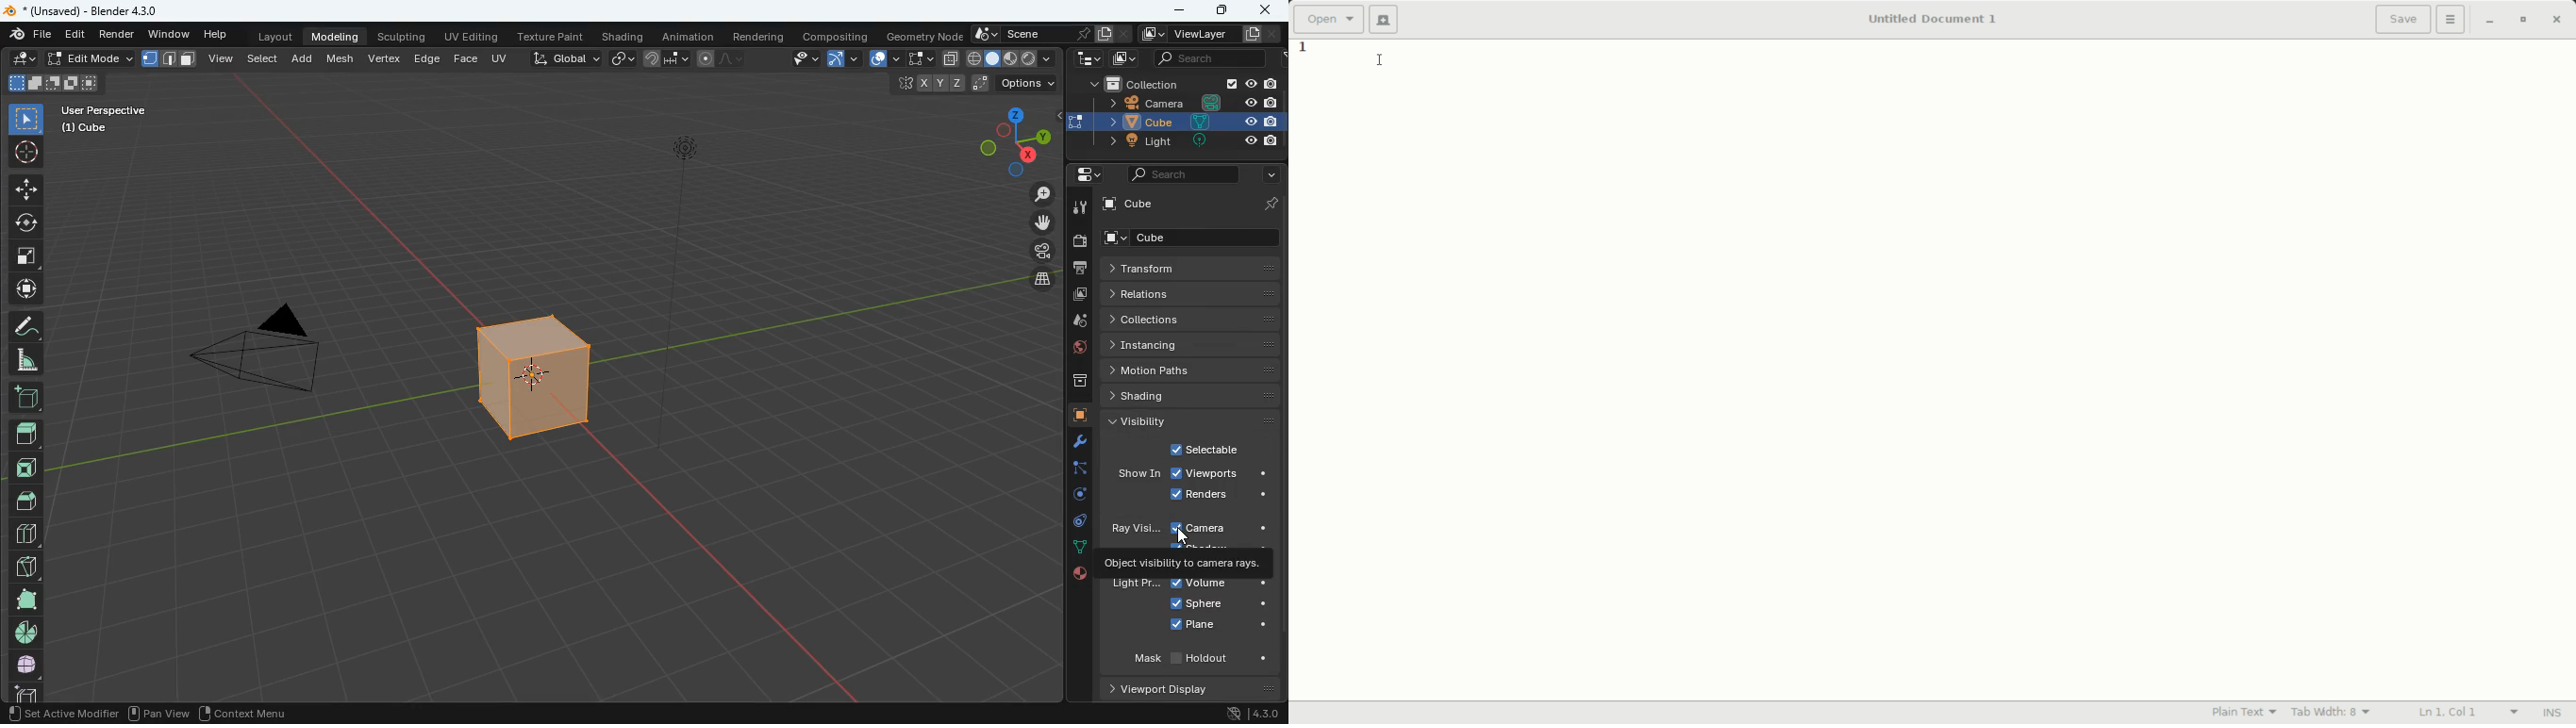 The height and width of the screenshot is (728, 2576). What do you see at coordinates (426, 60) in the screenshot?
I see `edge` at bounding box center [426, 60].